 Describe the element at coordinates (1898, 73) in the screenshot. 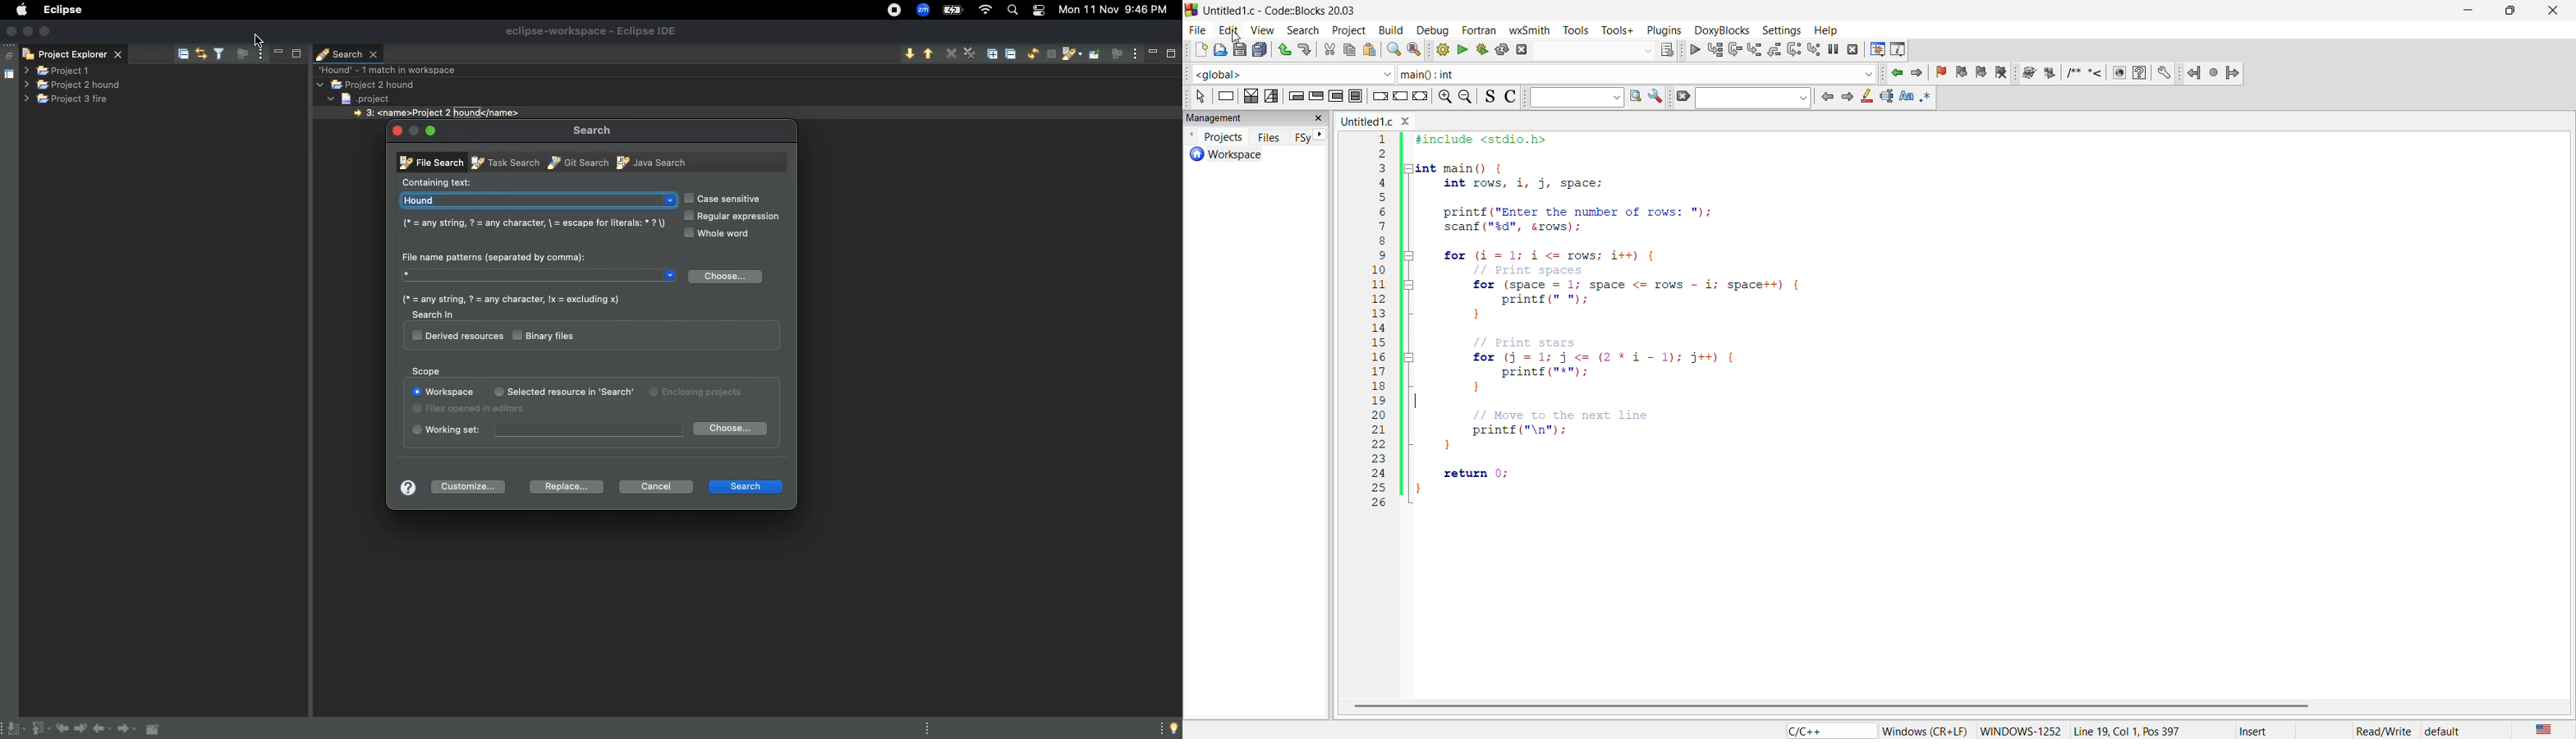

I see `jump backward` at that location.